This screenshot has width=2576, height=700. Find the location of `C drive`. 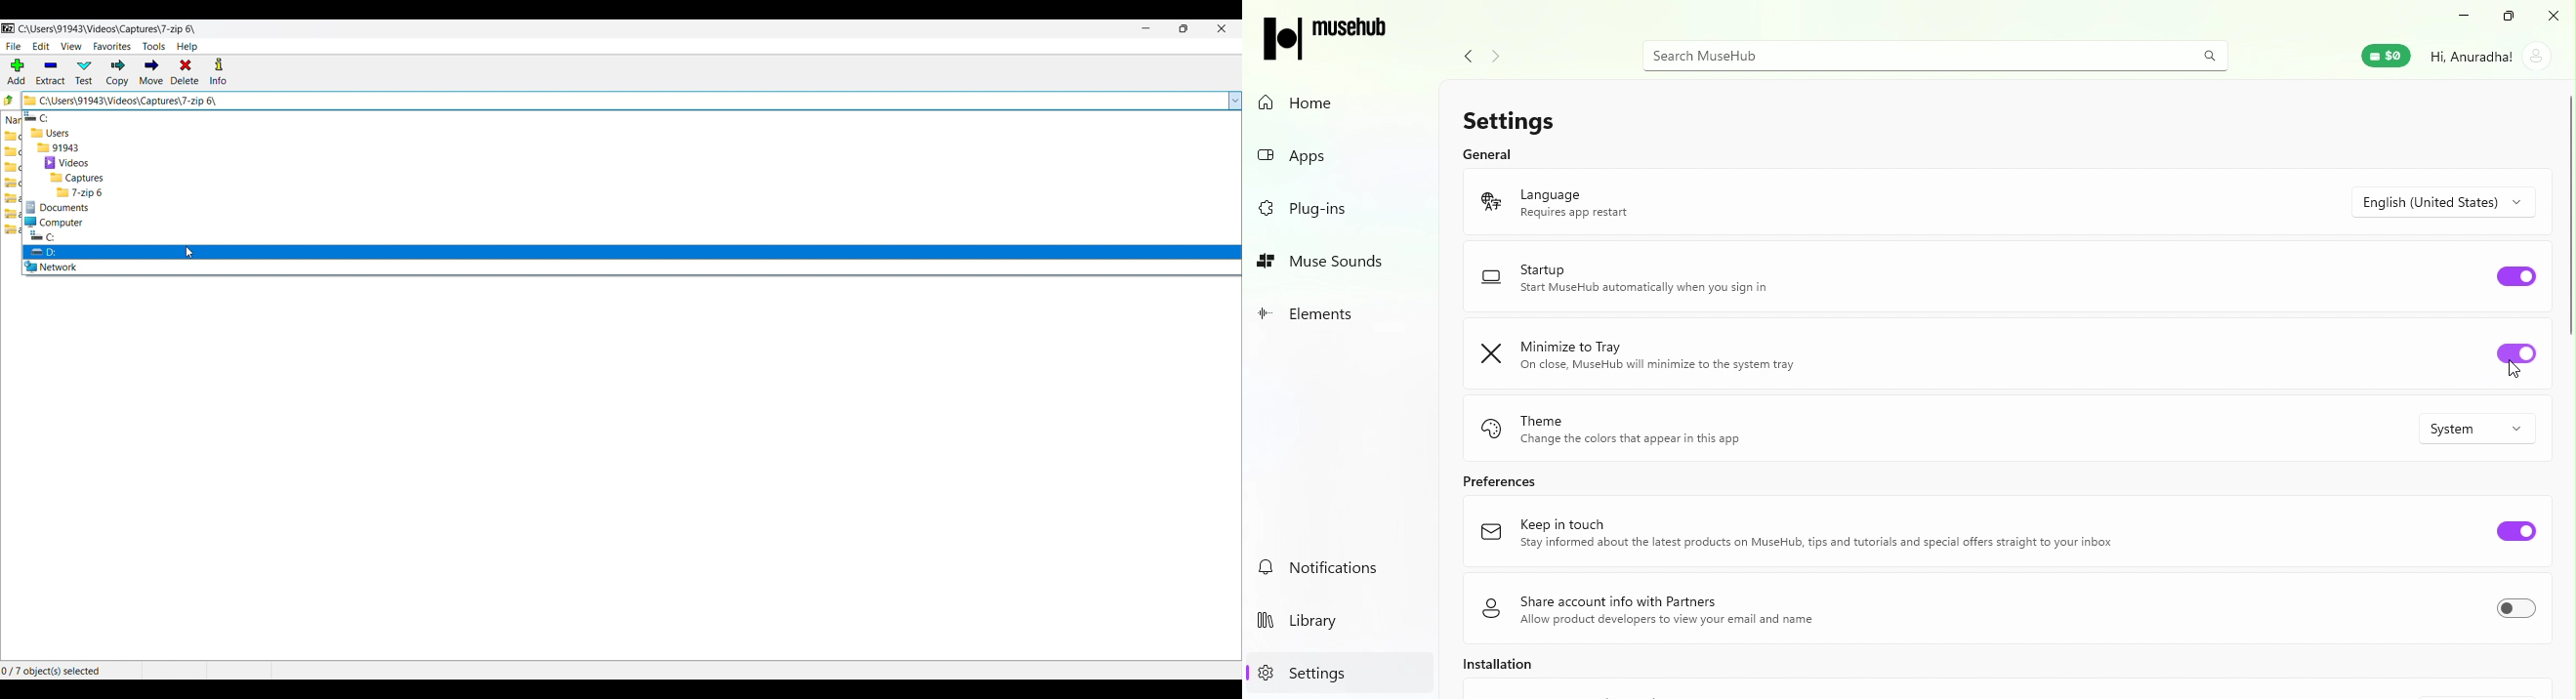

C drive is located at coordinates (630, 117).